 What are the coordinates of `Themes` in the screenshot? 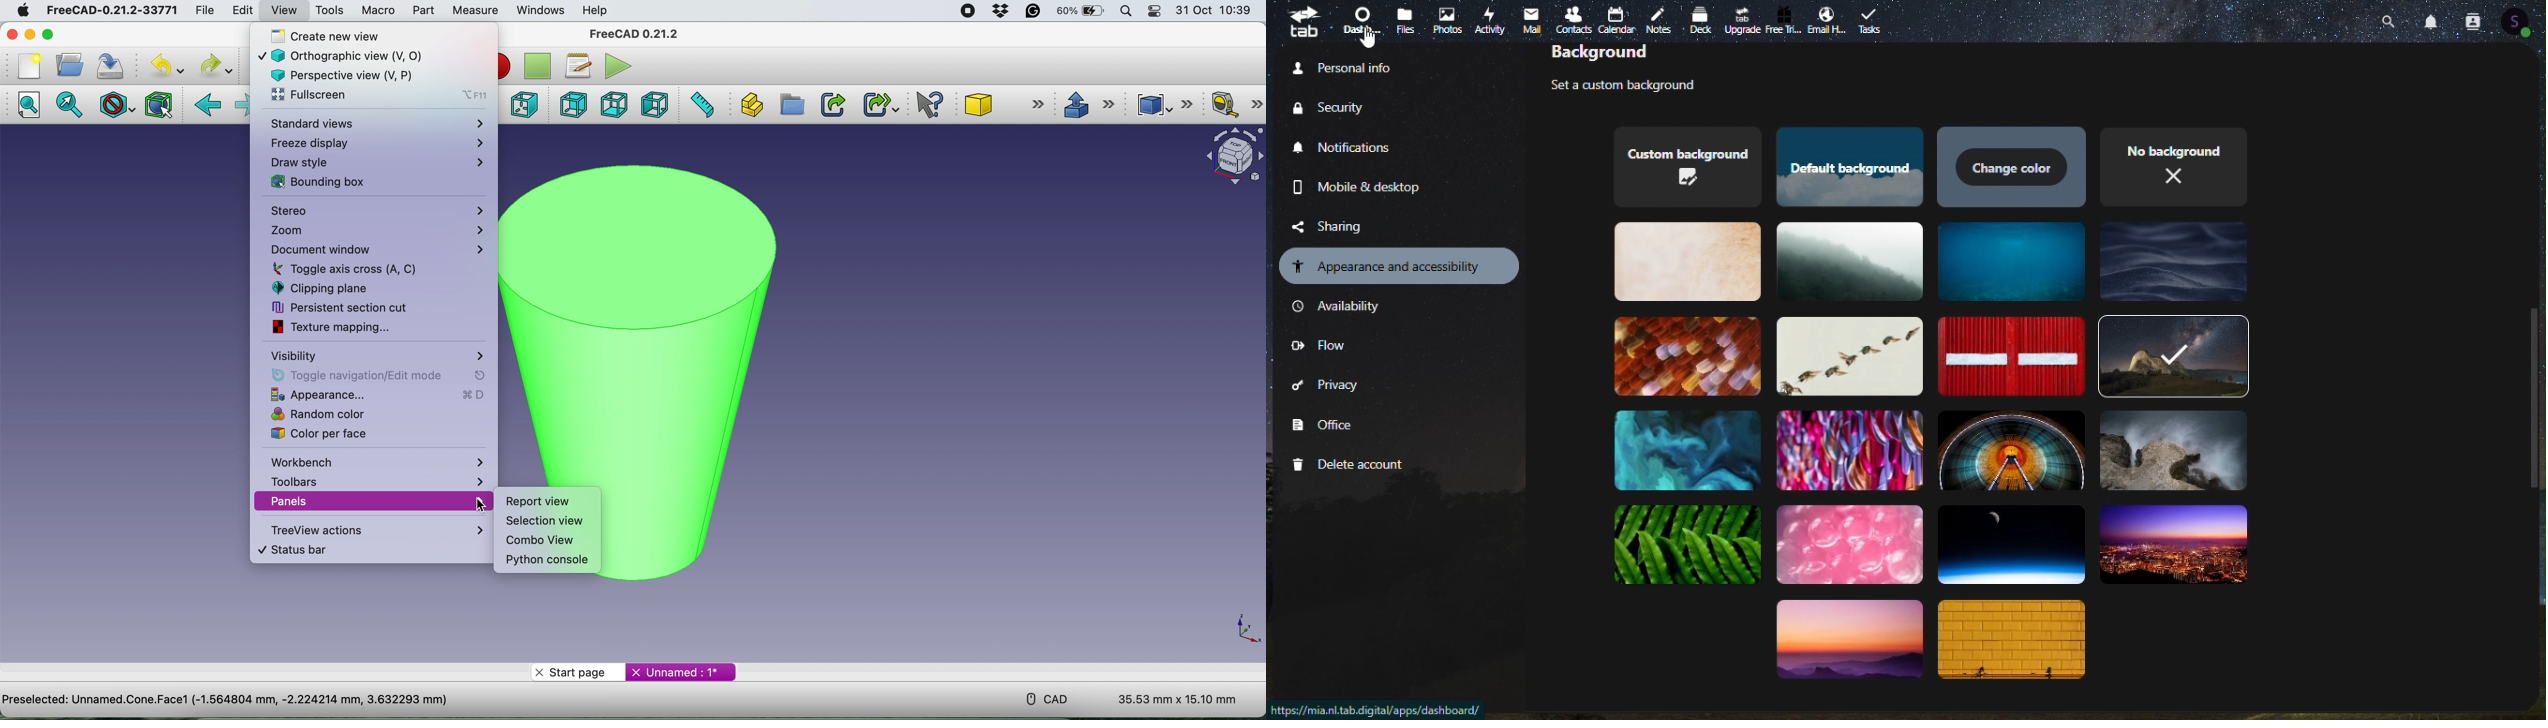 It's located at (1681, 166).